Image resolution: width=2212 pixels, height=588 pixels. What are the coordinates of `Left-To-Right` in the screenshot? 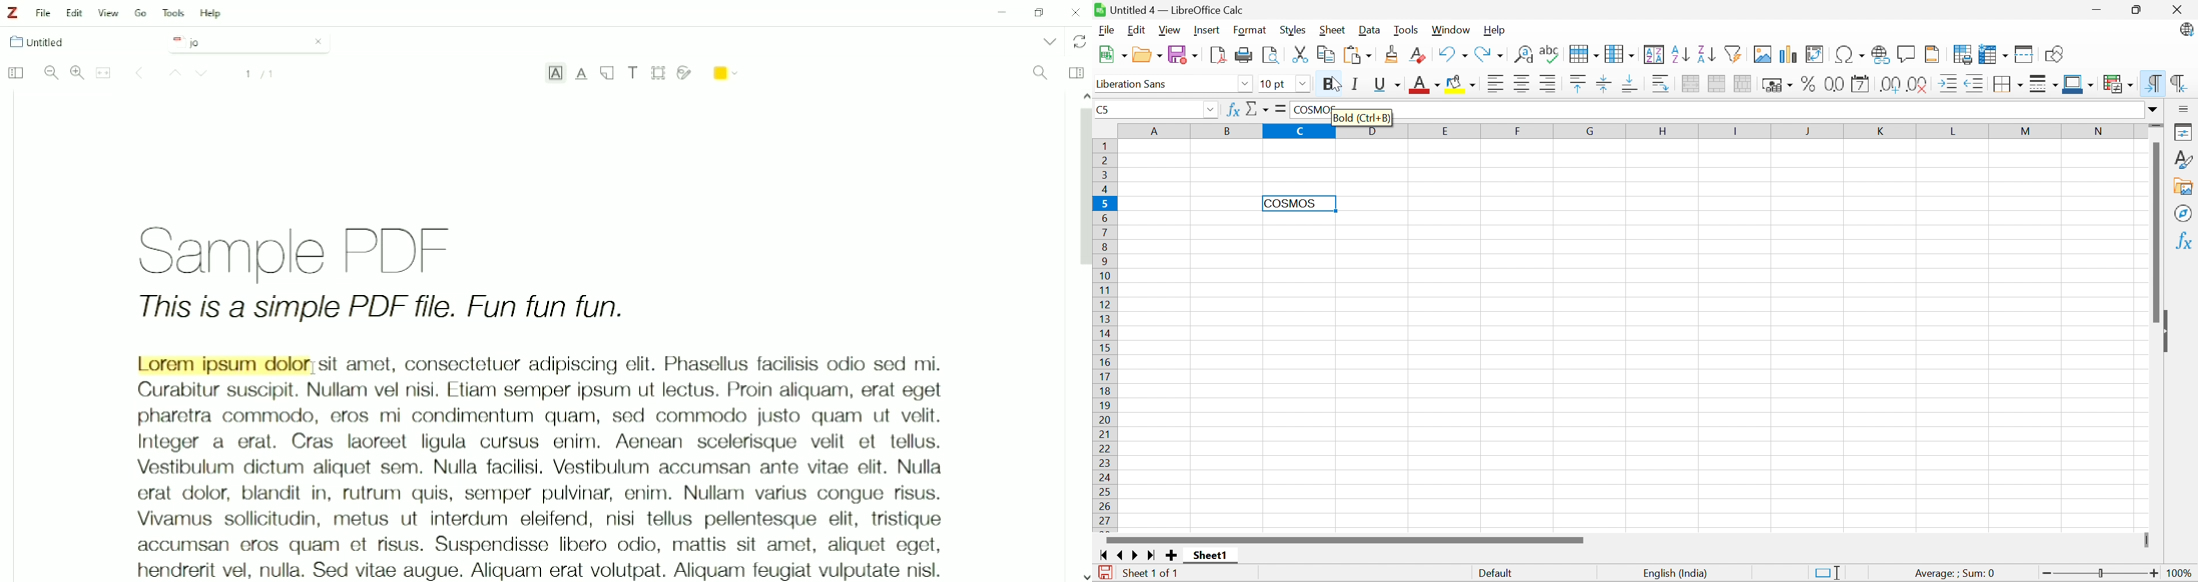 It's located at (2155, 84).